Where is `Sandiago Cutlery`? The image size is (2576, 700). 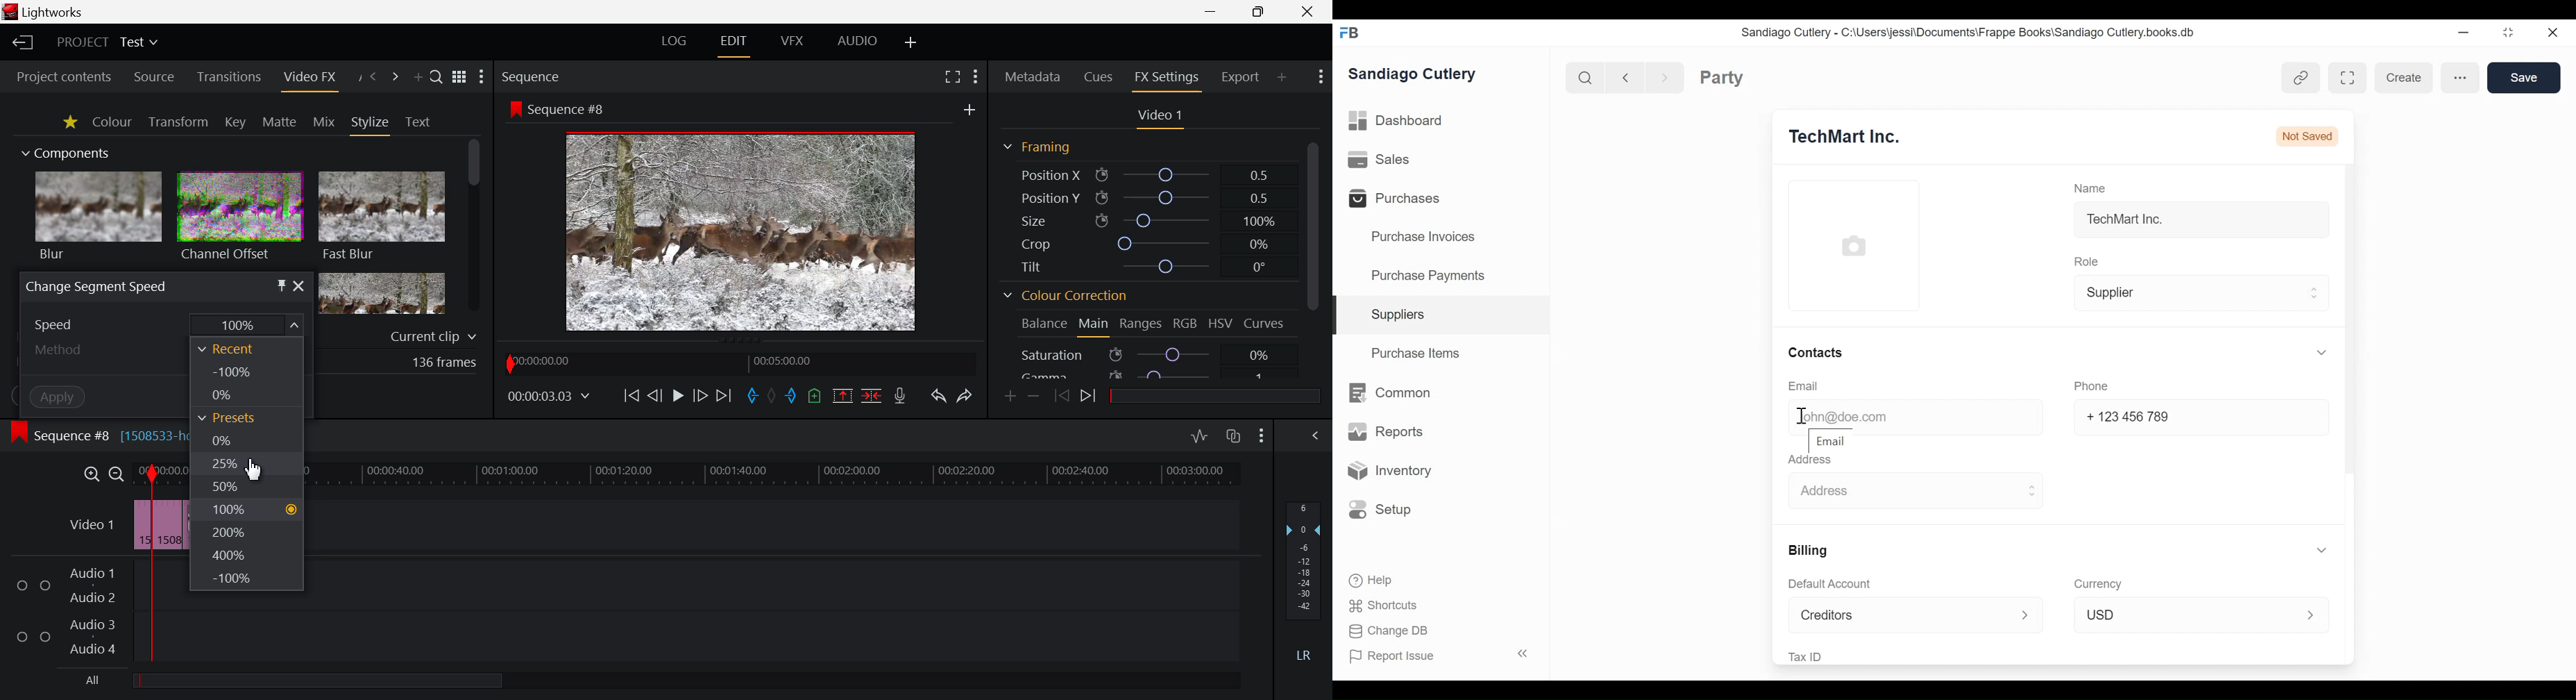
Sandiago Cutlery is located at coordinates (1417, 75).